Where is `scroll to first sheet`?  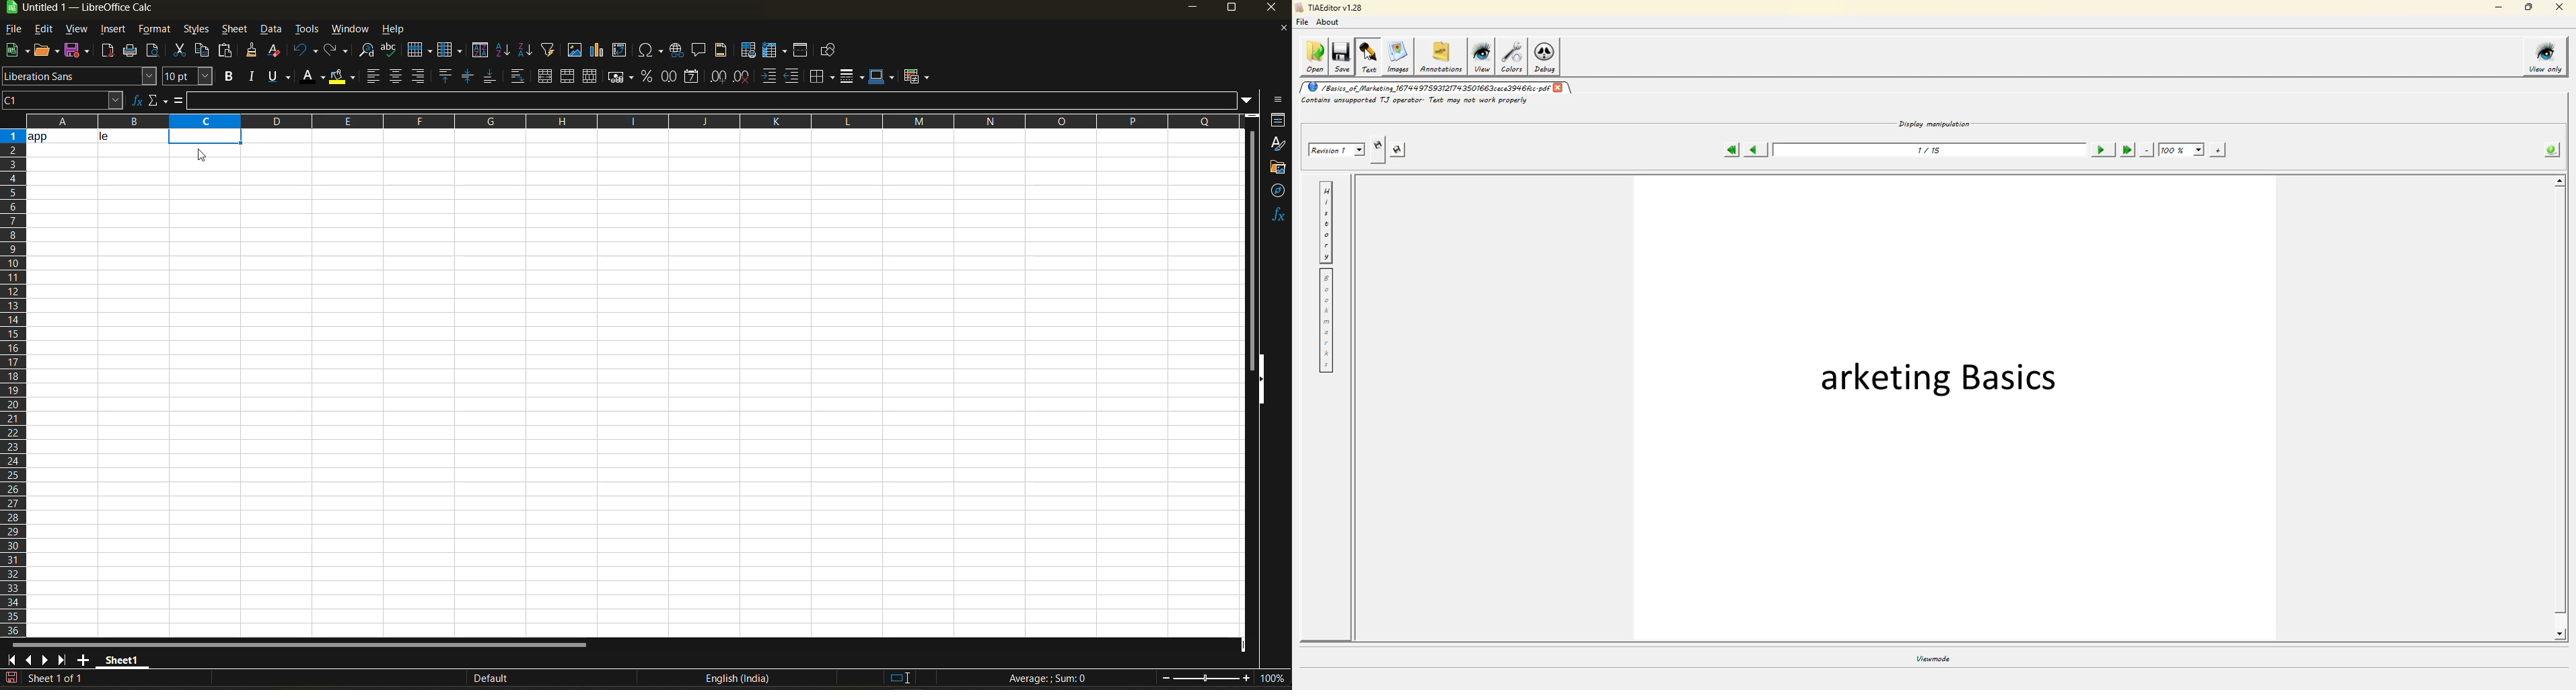 scroll to first sheet is located at coordinates (12, 658).